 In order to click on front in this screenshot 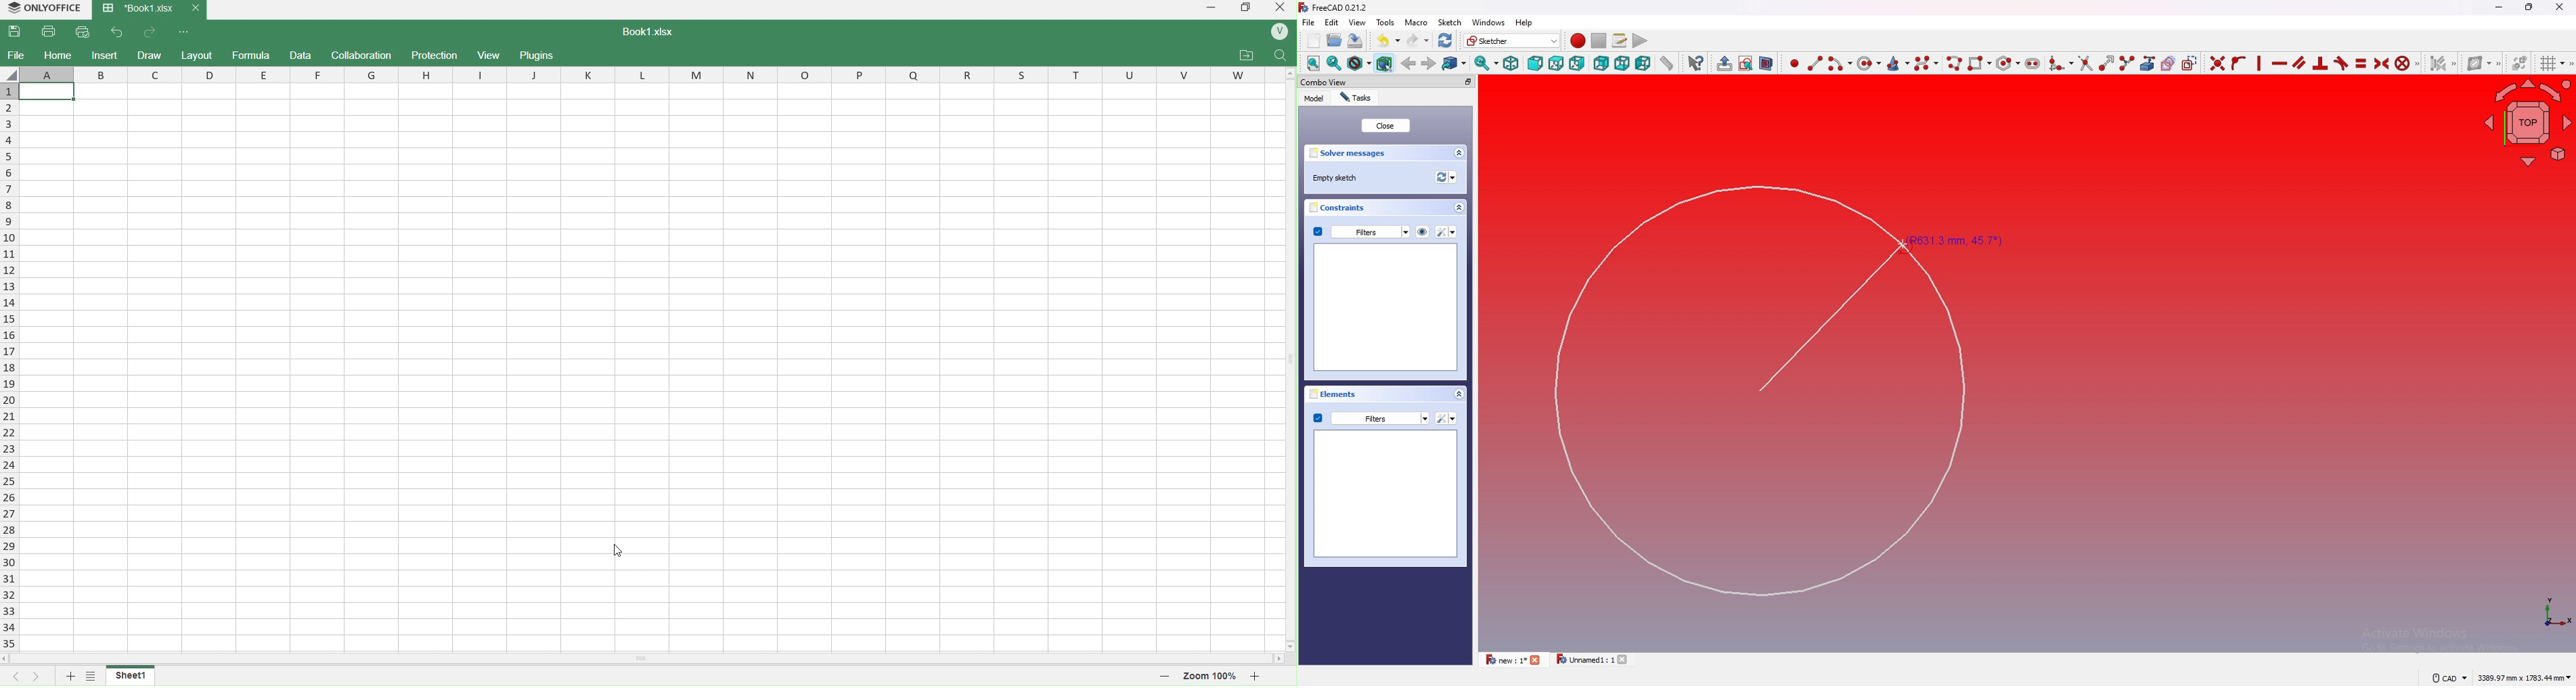, I will do `click(1534, 63)`.